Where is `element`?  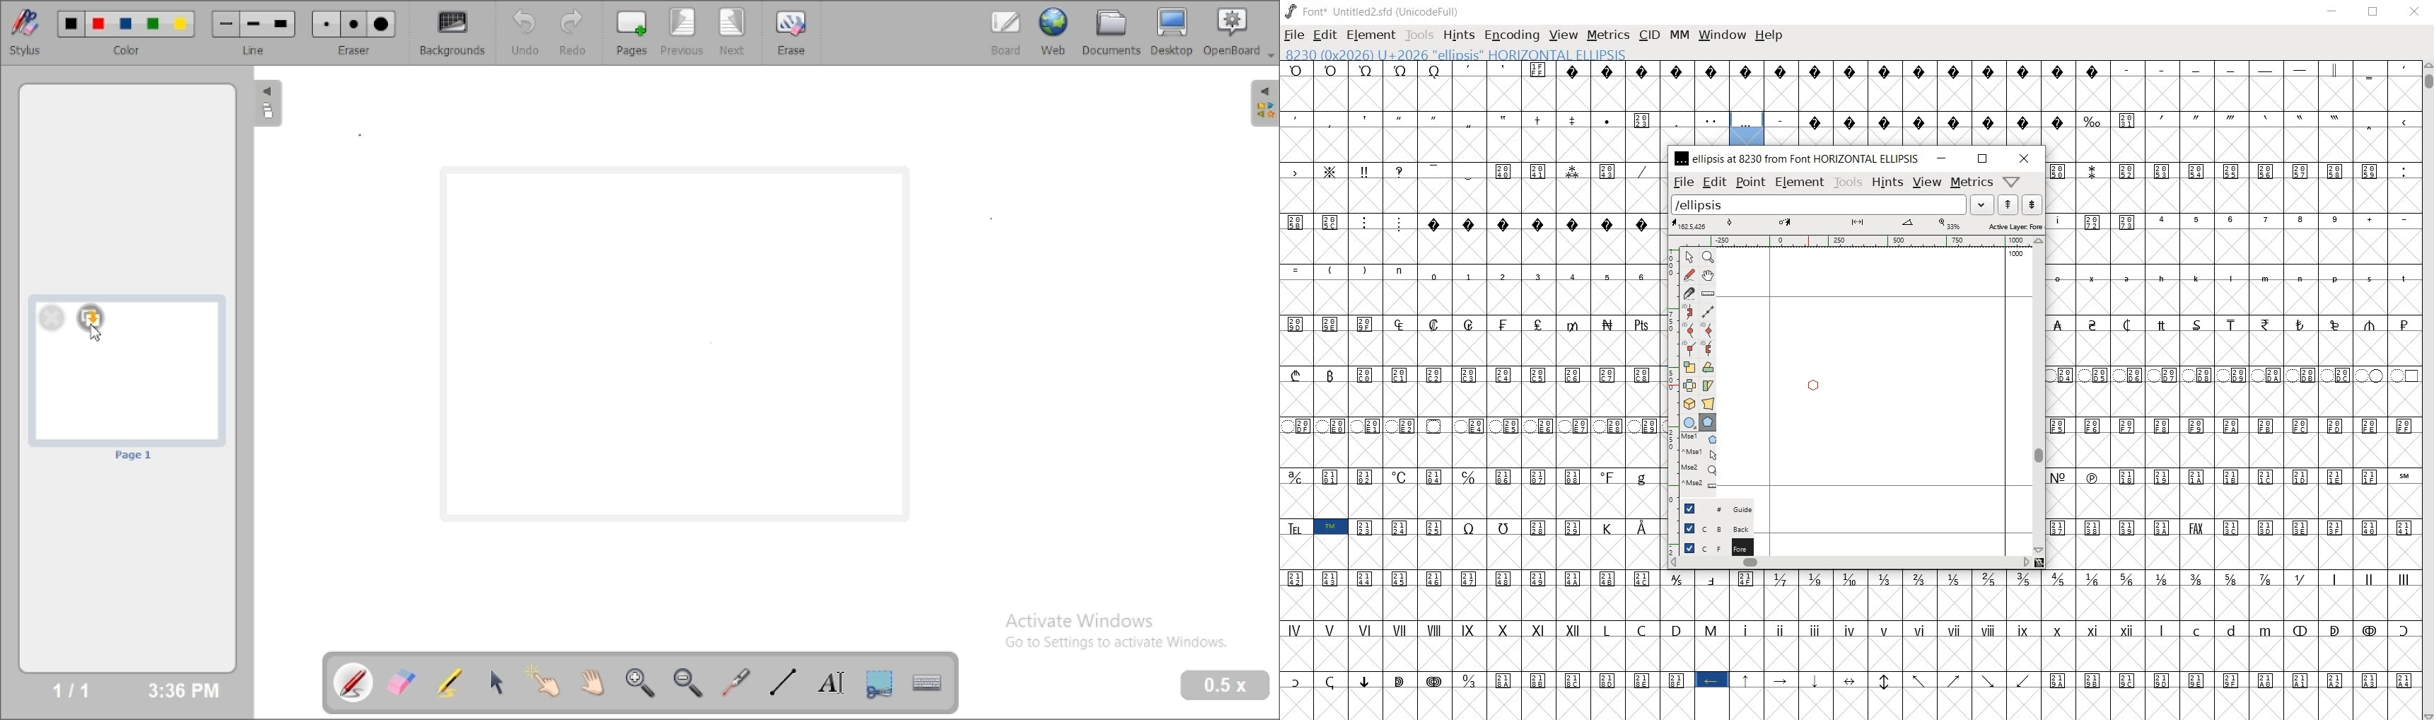
element is located at coordinates (1799, 182).